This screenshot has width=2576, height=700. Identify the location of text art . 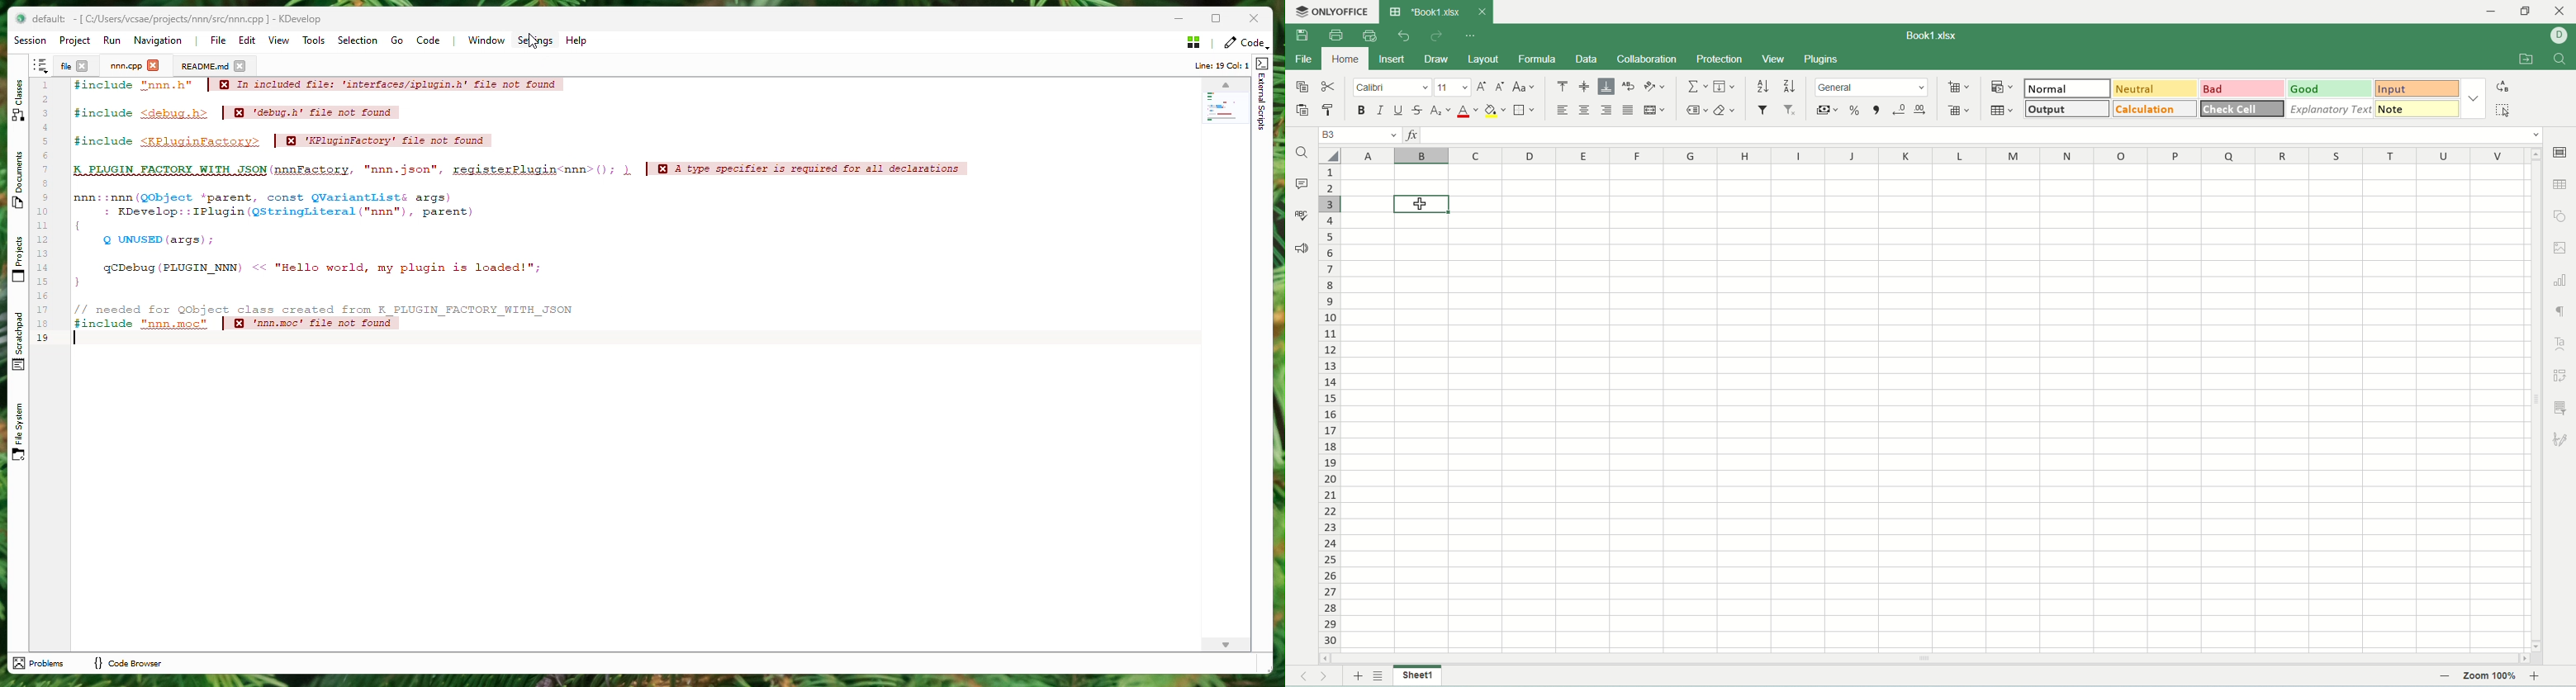
(2558, 343).